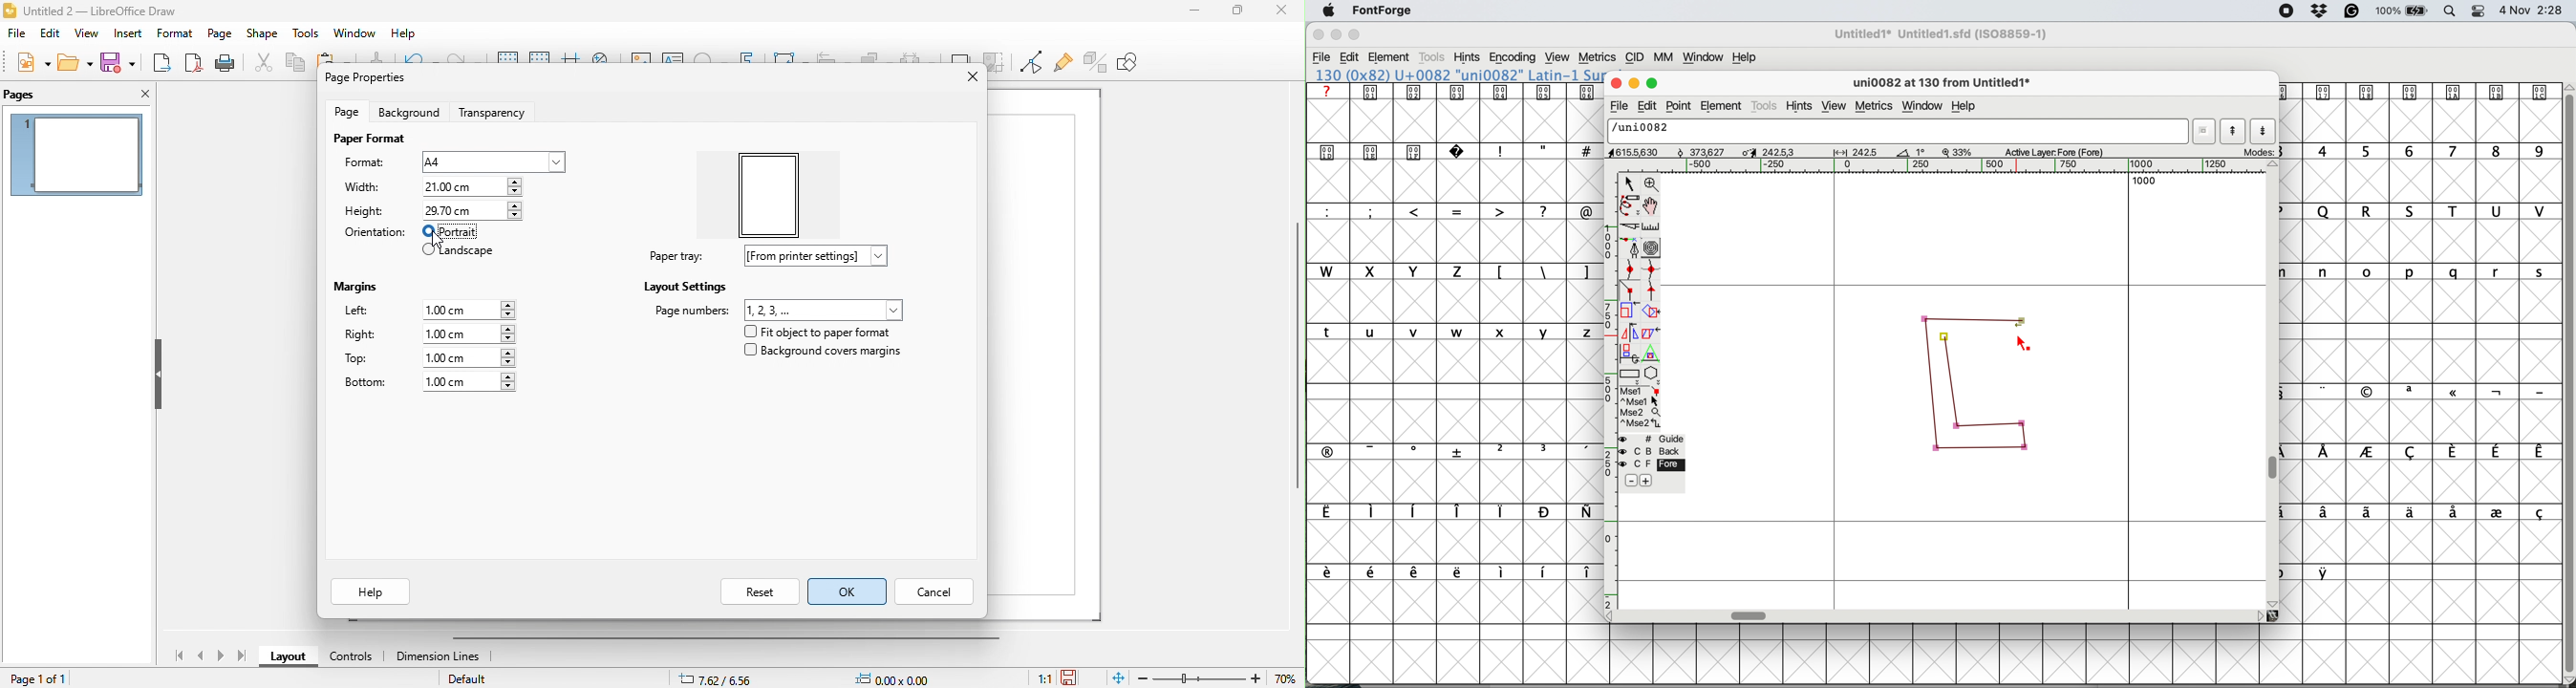 This screenshot has height=700, width=2576. What do you see at coordinates (709, 59) in the screenshot?
I see `special characters` at bounding box center [709, 59].